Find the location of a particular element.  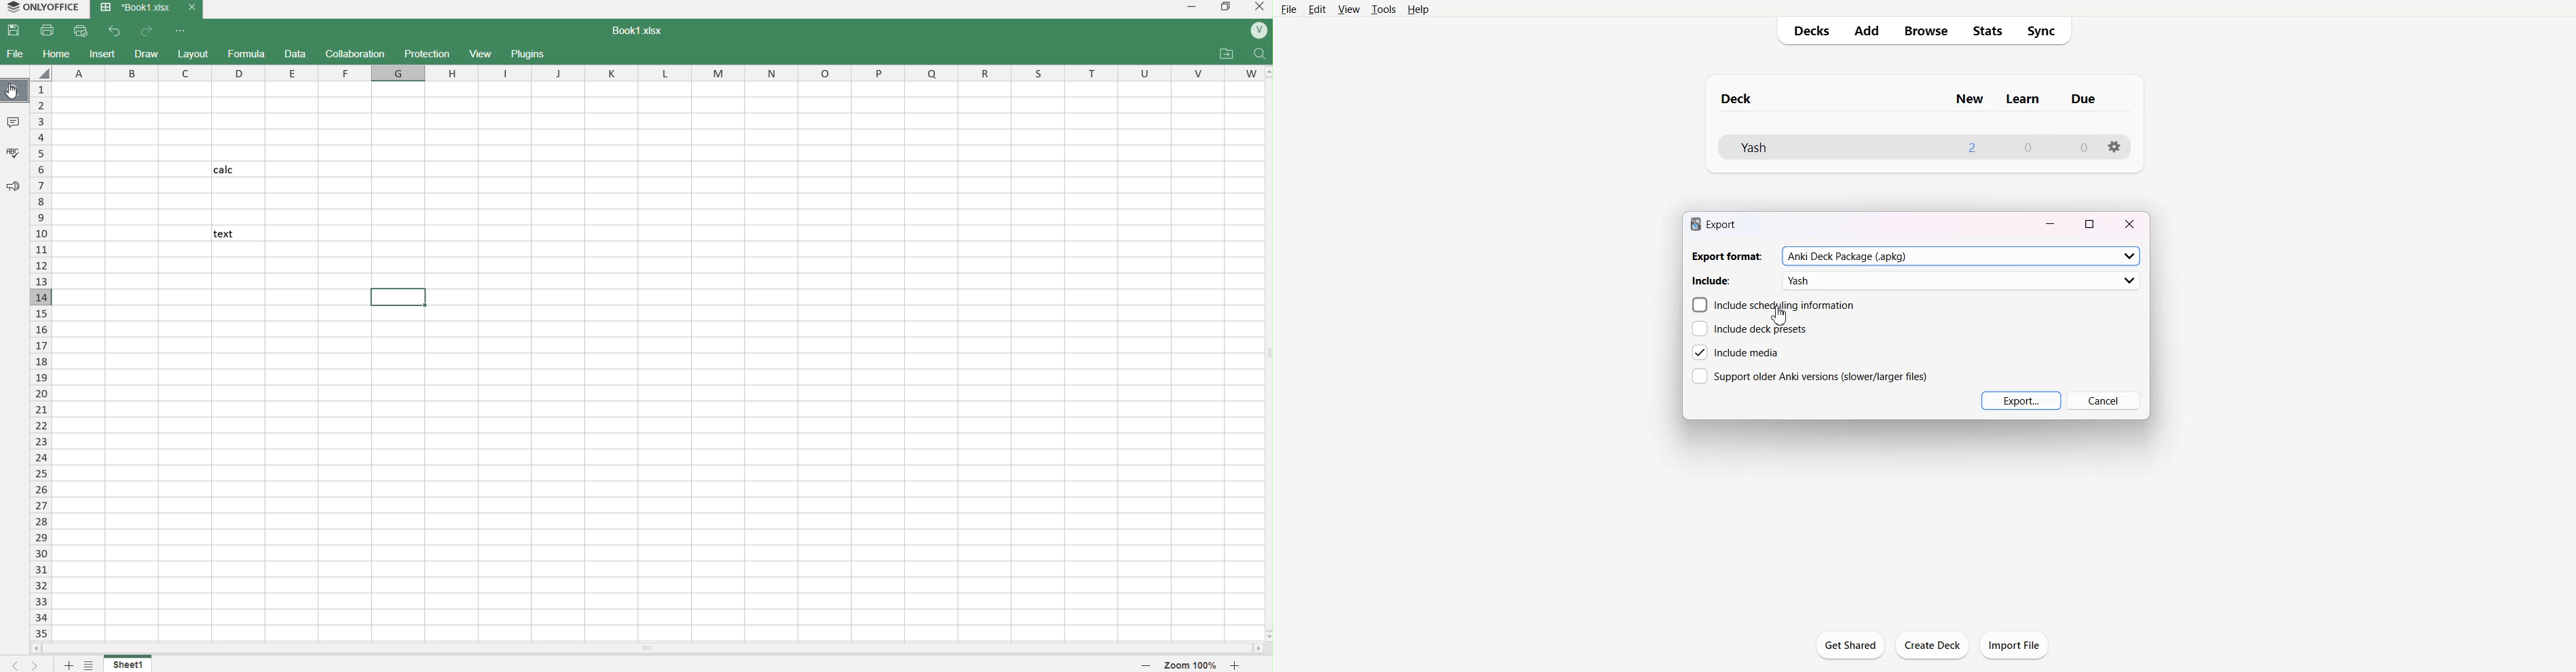

cursor is located at coordinates (1779, 316).